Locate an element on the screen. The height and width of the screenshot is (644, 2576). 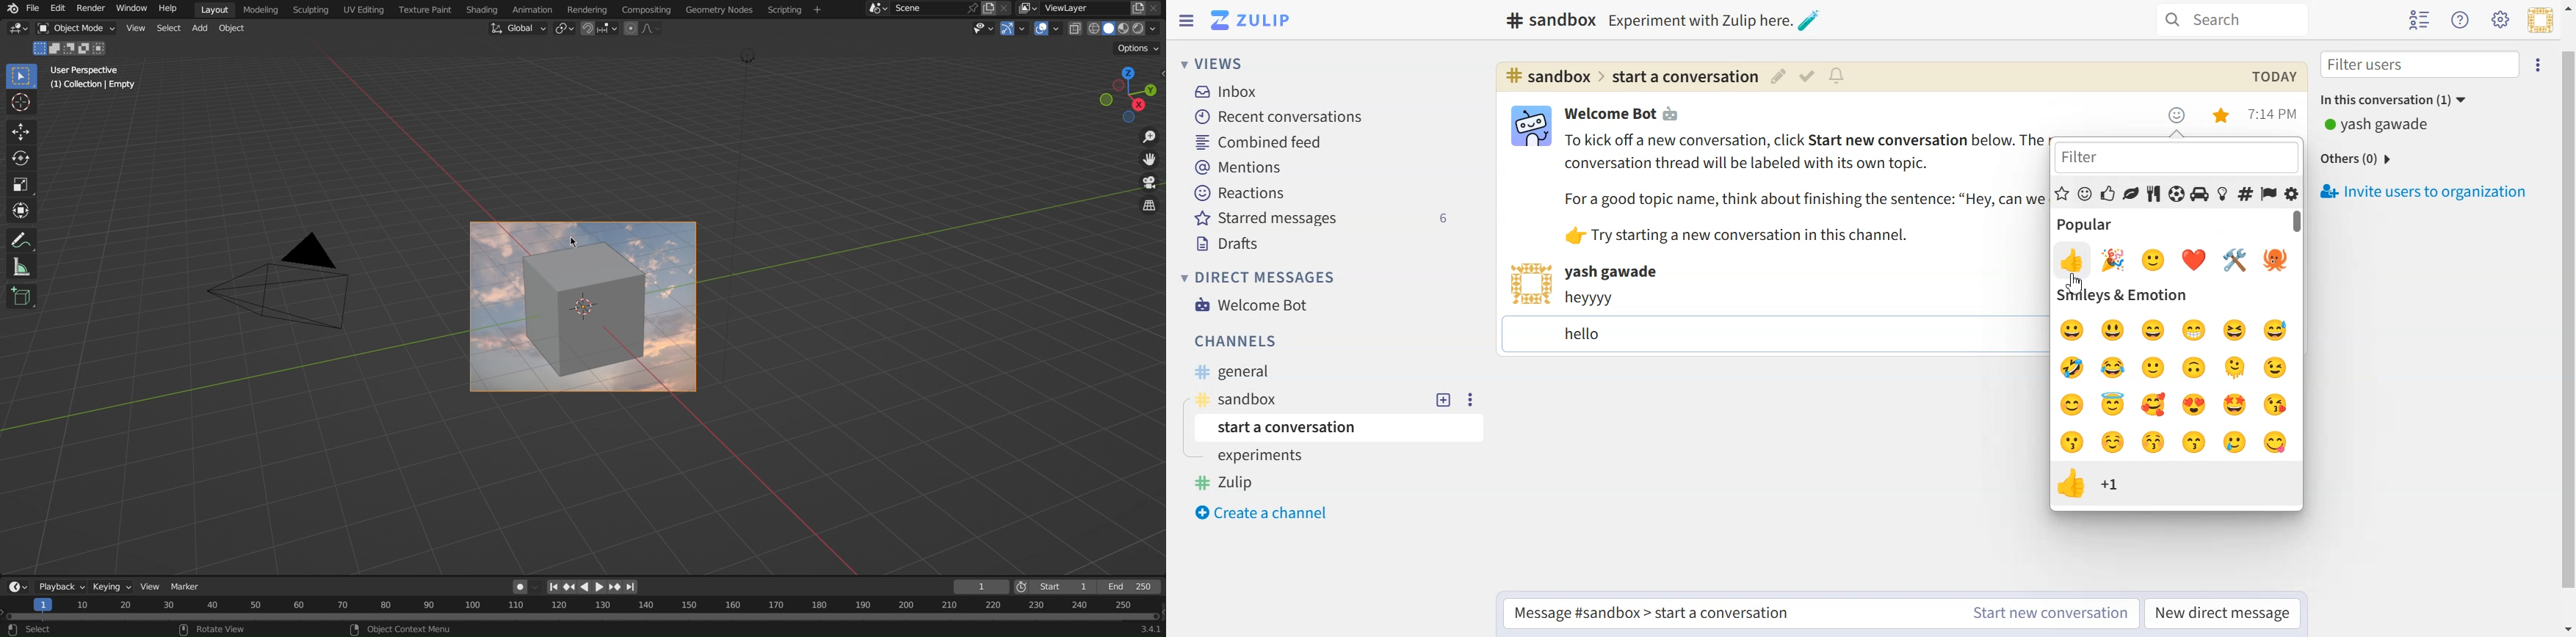
Text is located at coordinates (1718, 337).